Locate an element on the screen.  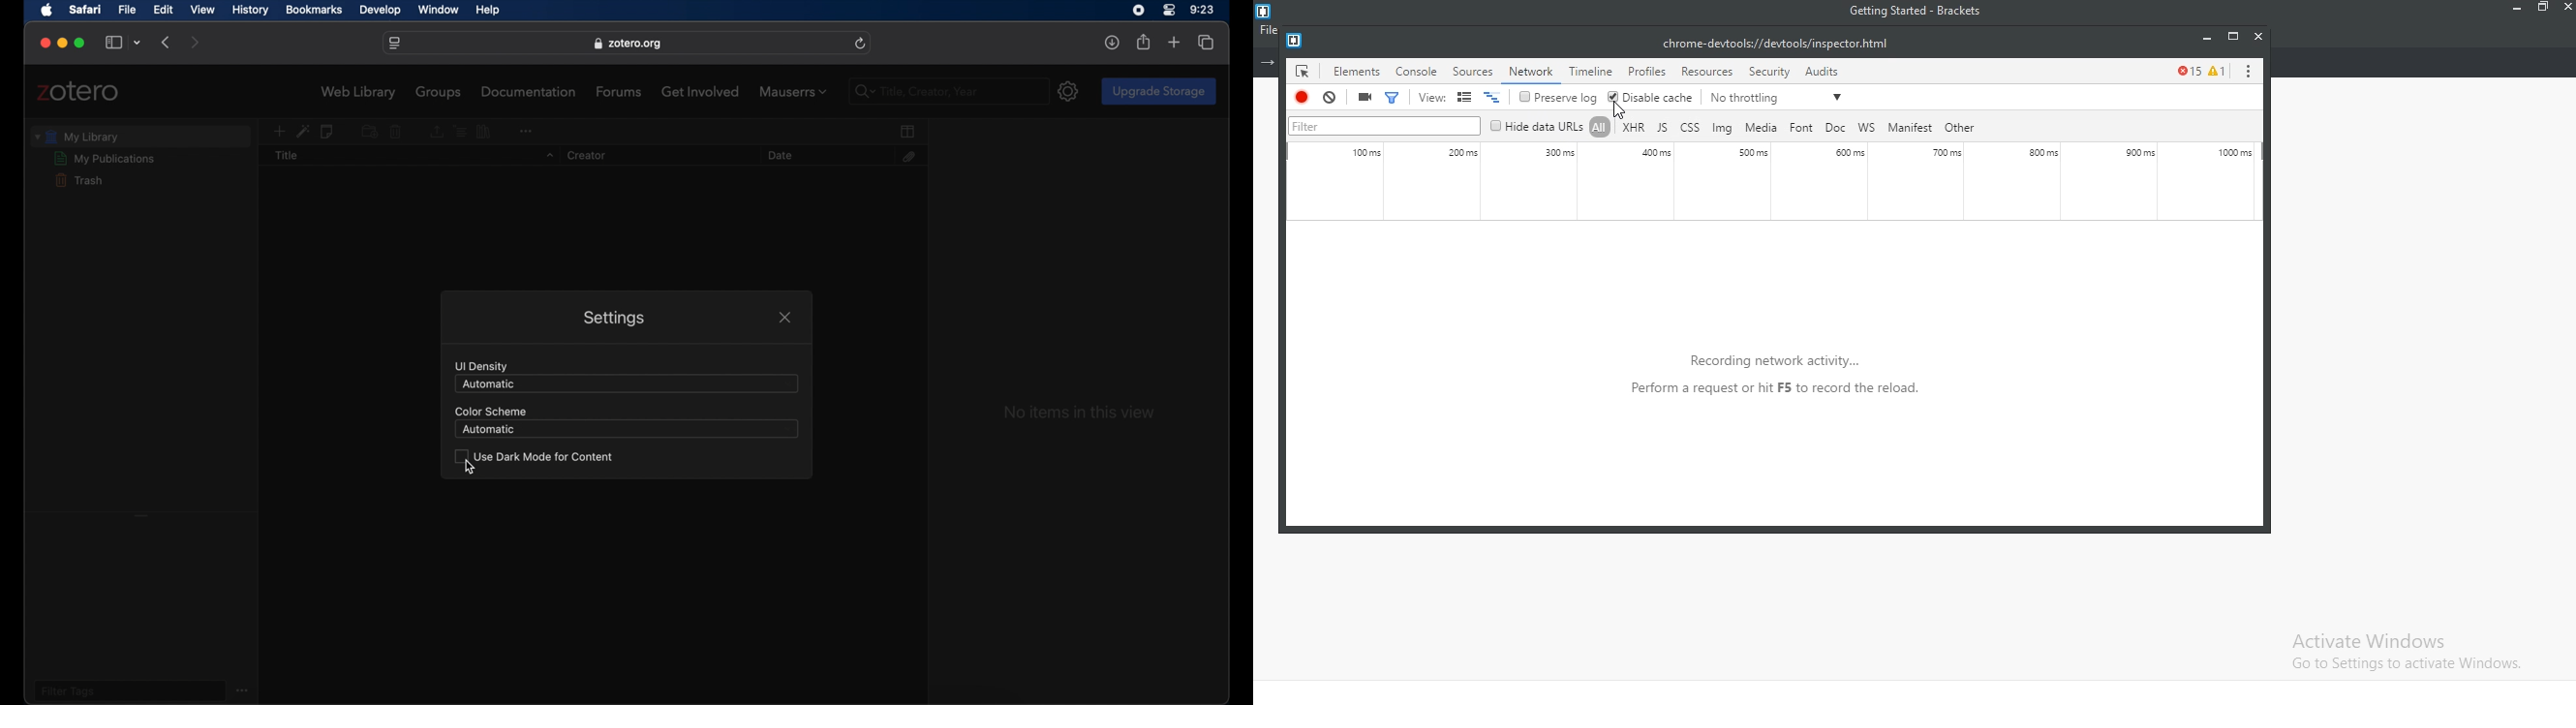
getting started - Brackets is located at coordinates (1924, 13).